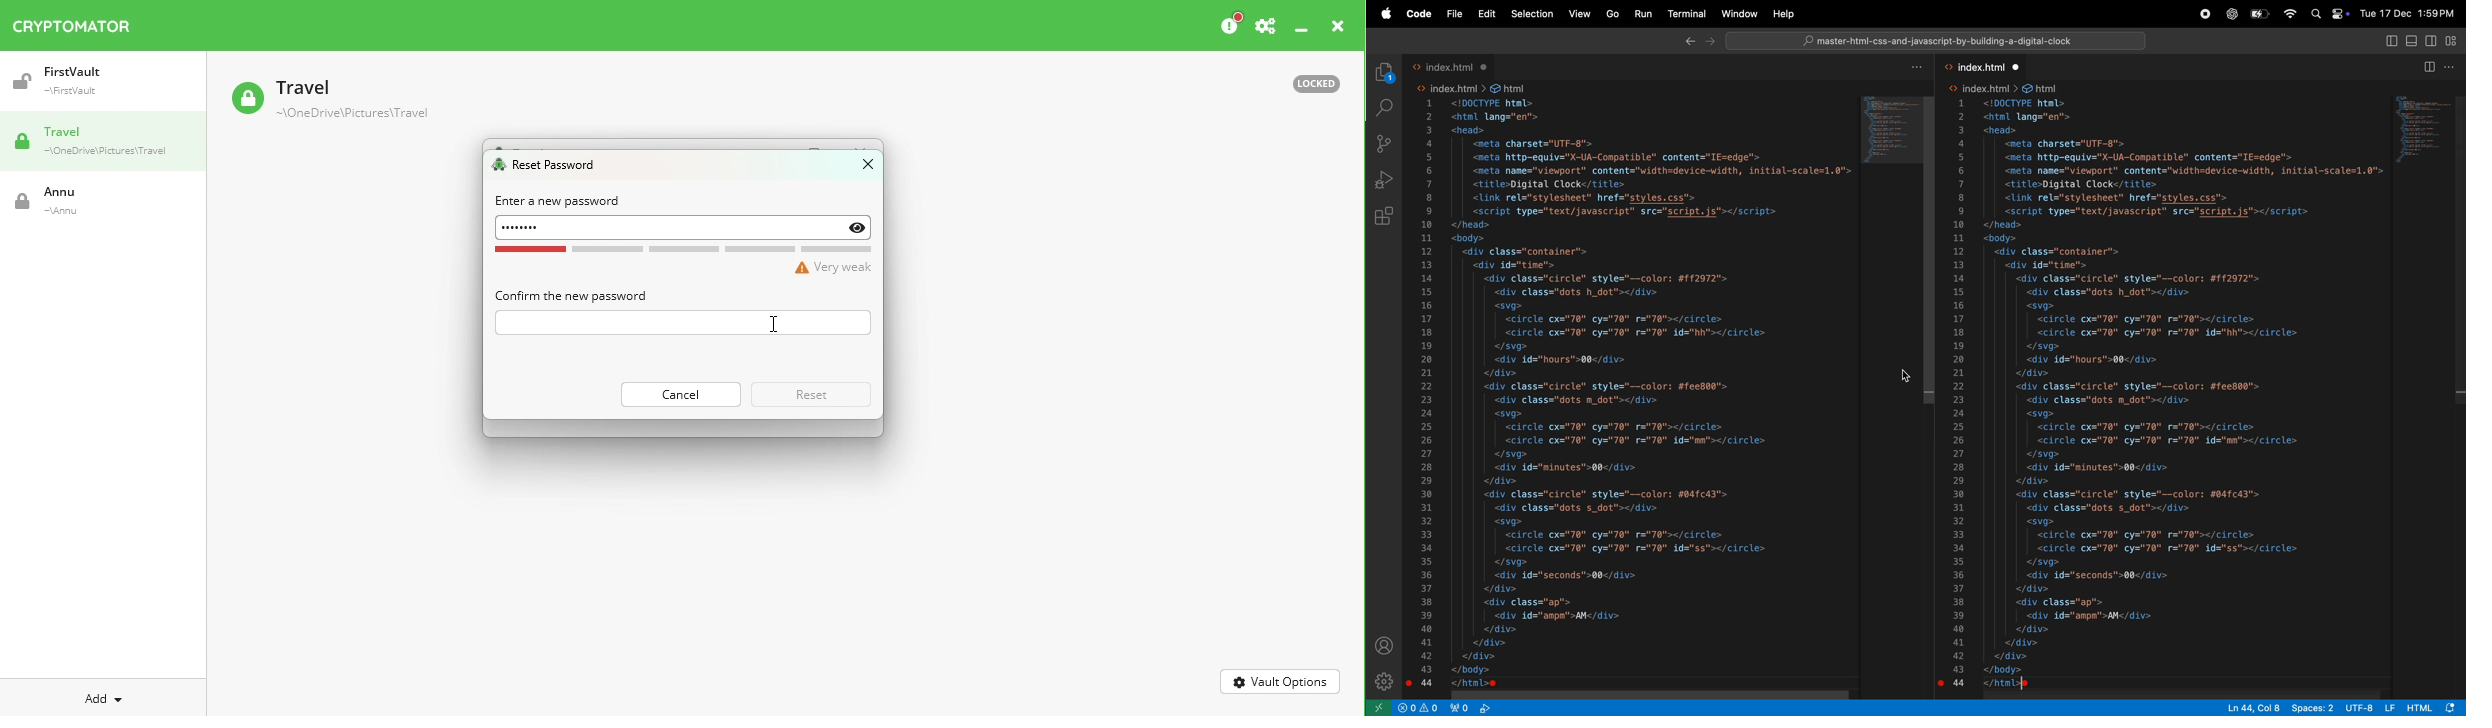 This screenshot has height=728, width=2492. Describe the element at coordinates (1887, 131) in the screenshot. I see `preview` at that location.